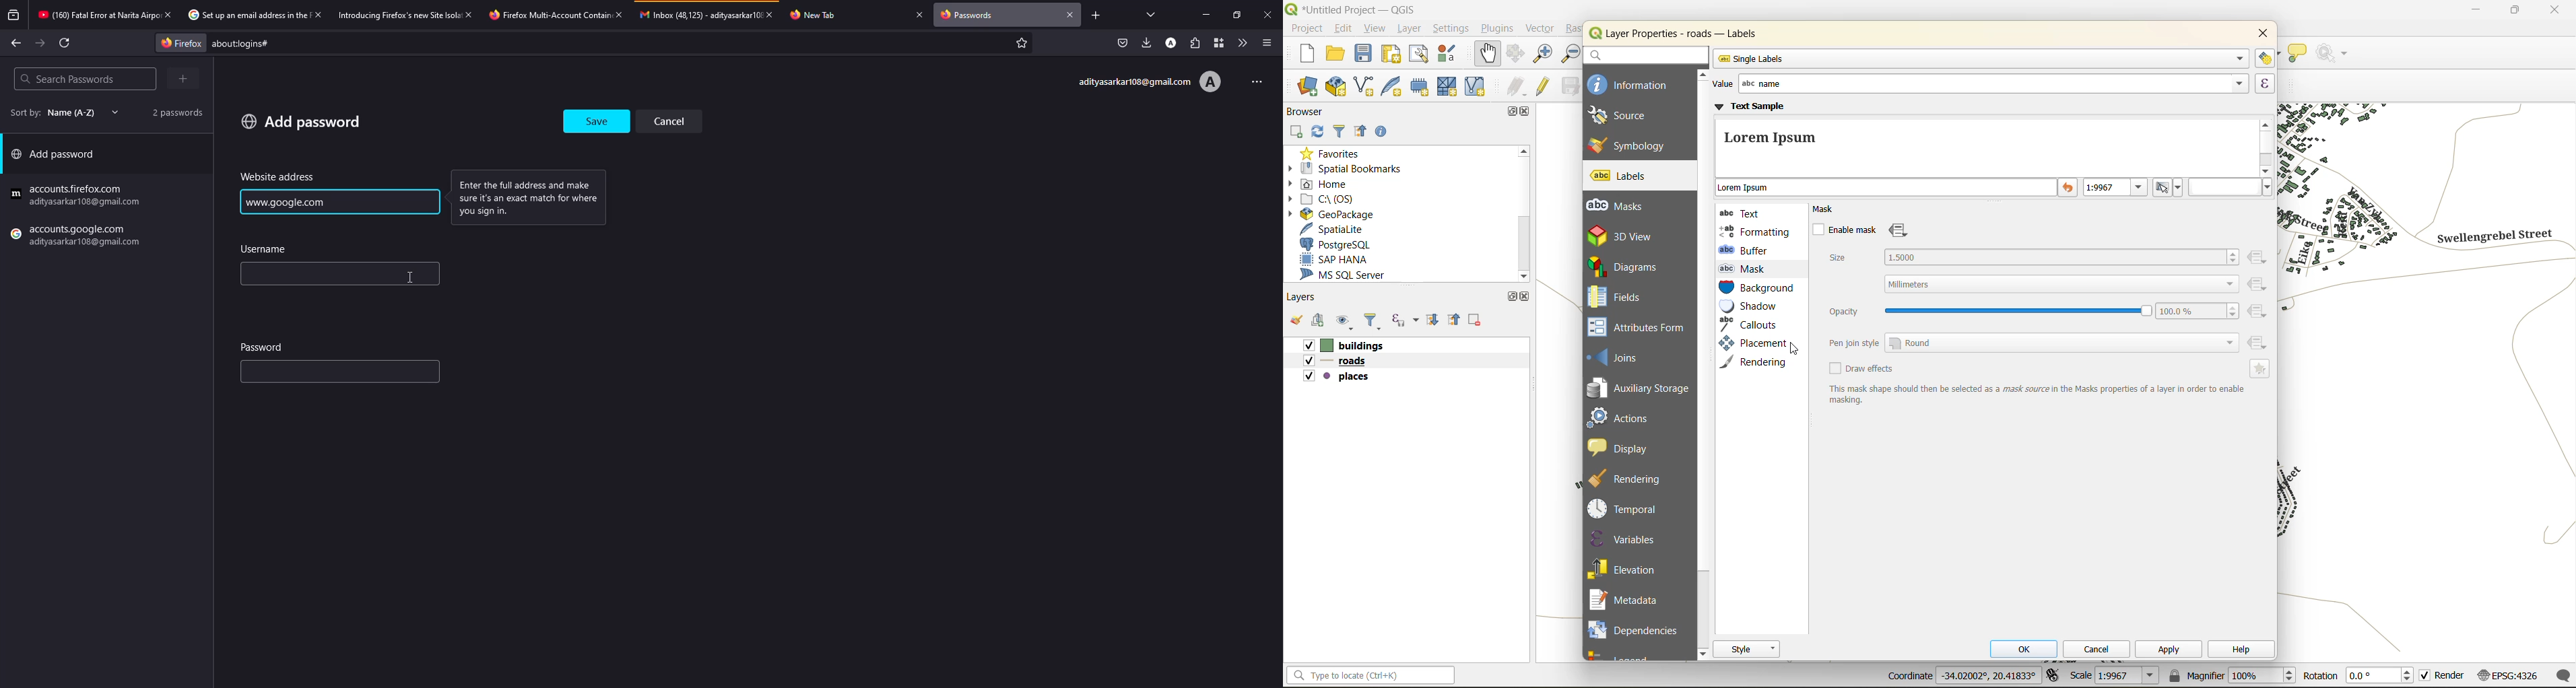 The height and width of the screenshot is (700, 2576). I want to click on type, so click(295, 275).